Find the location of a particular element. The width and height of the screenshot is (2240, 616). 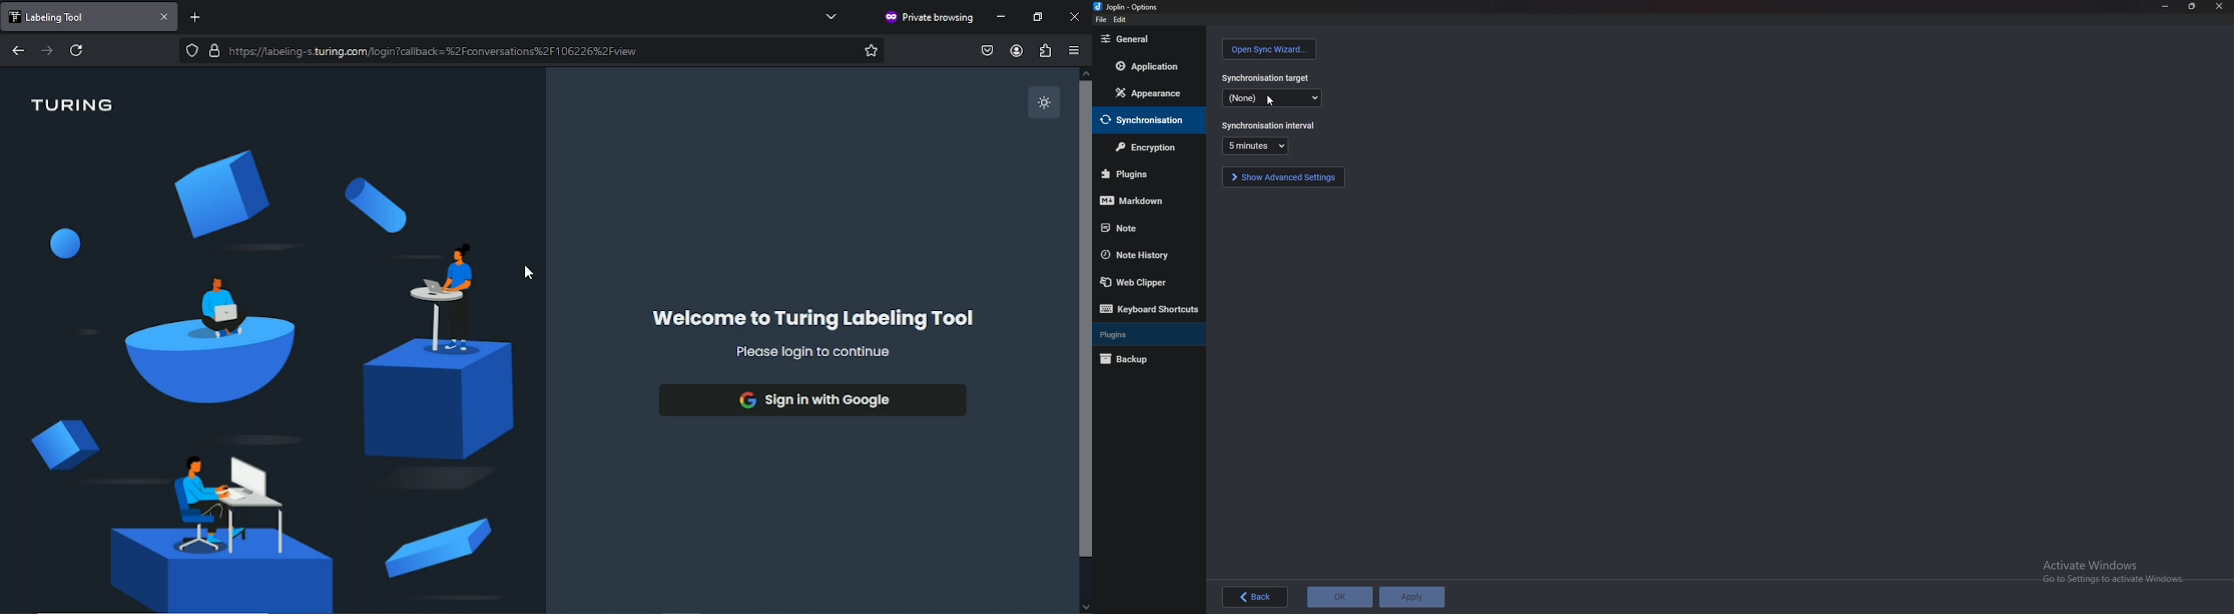

close is located at coordinates (2219, 7).